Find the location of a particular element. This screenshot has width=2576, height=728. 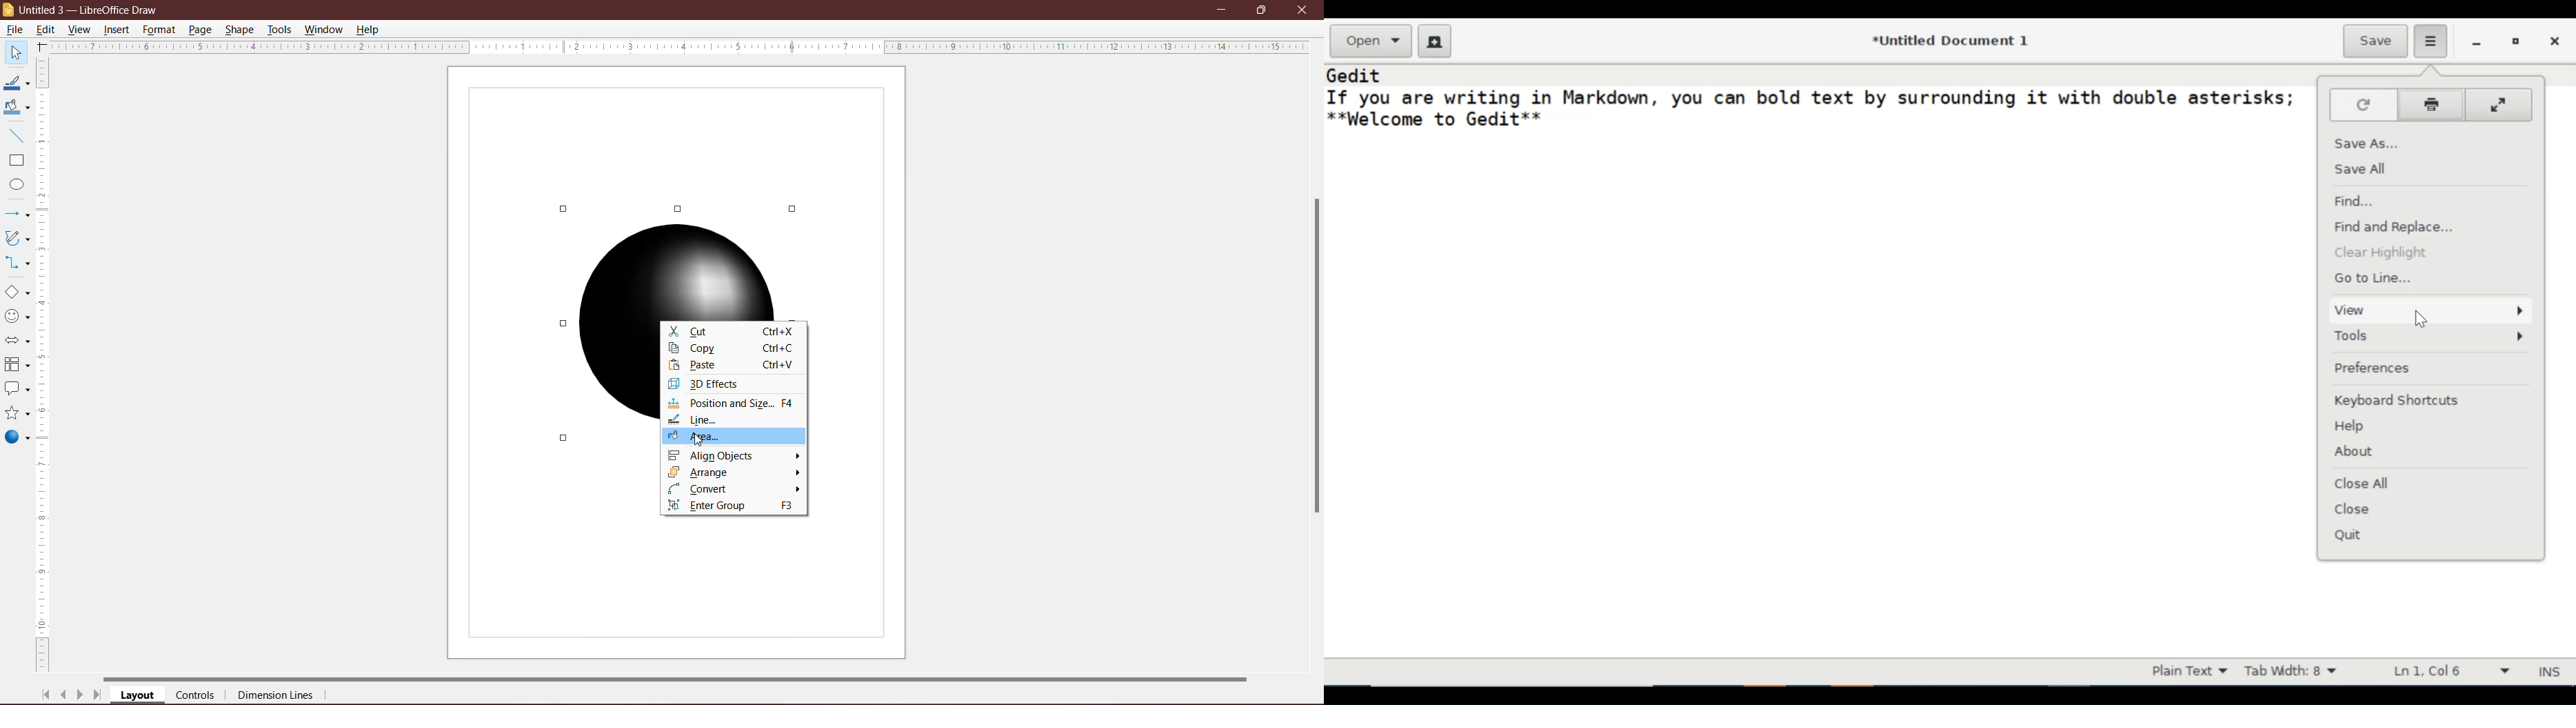

Position and Size is located at coordinates (734, 404).